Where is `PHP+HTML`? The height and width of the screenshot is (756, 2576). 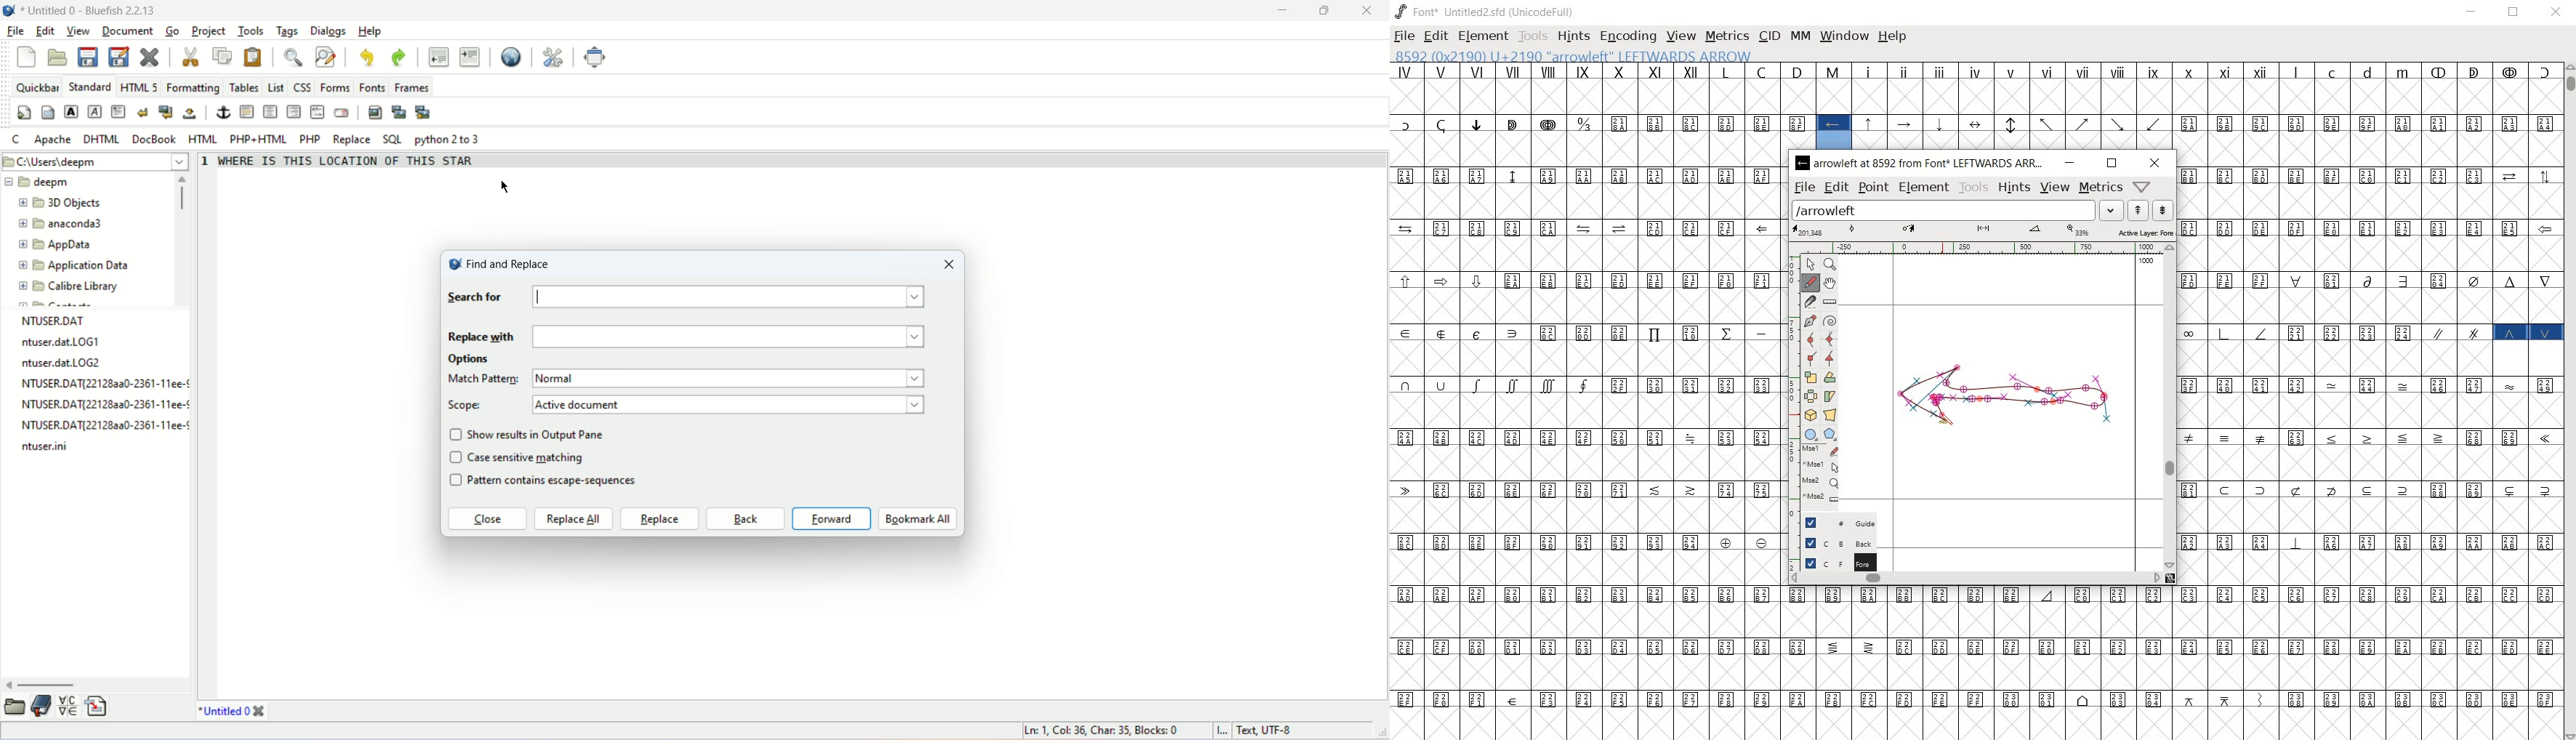
PHP+HTML is located at coordinates (258, 140).